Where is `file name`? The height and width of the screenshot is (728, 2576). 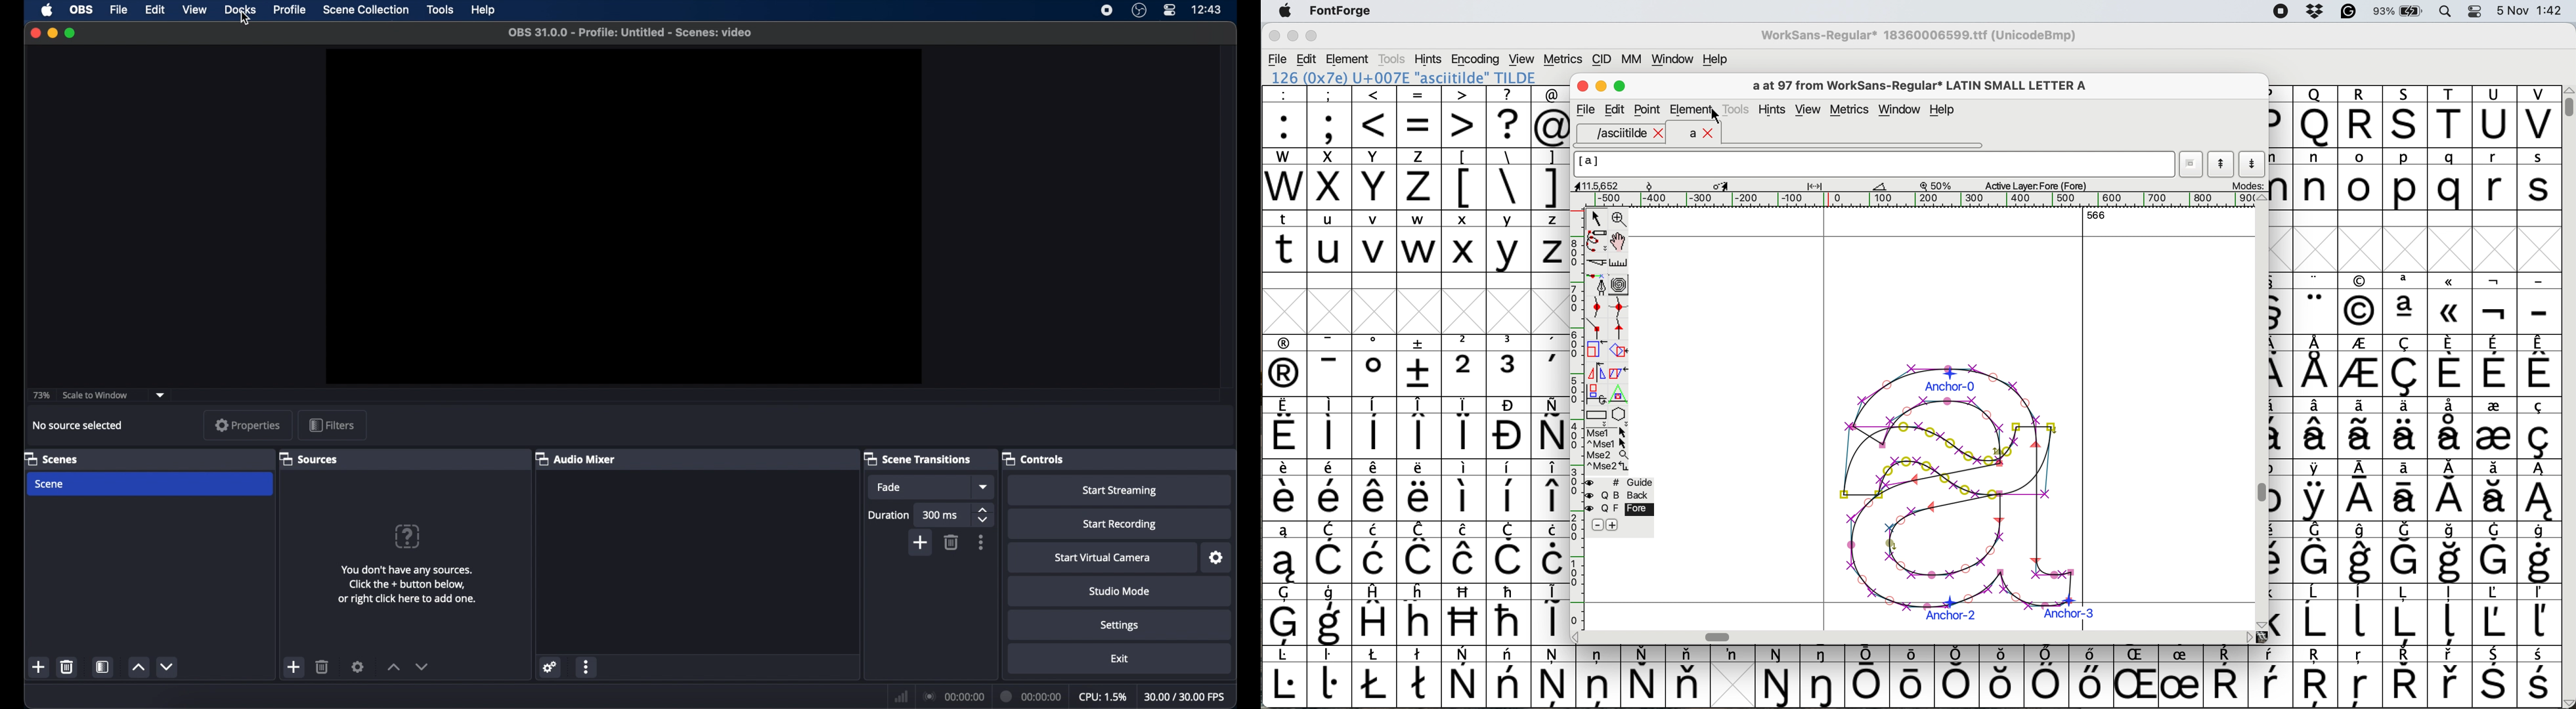 file name is located at coordinates (631, 32).